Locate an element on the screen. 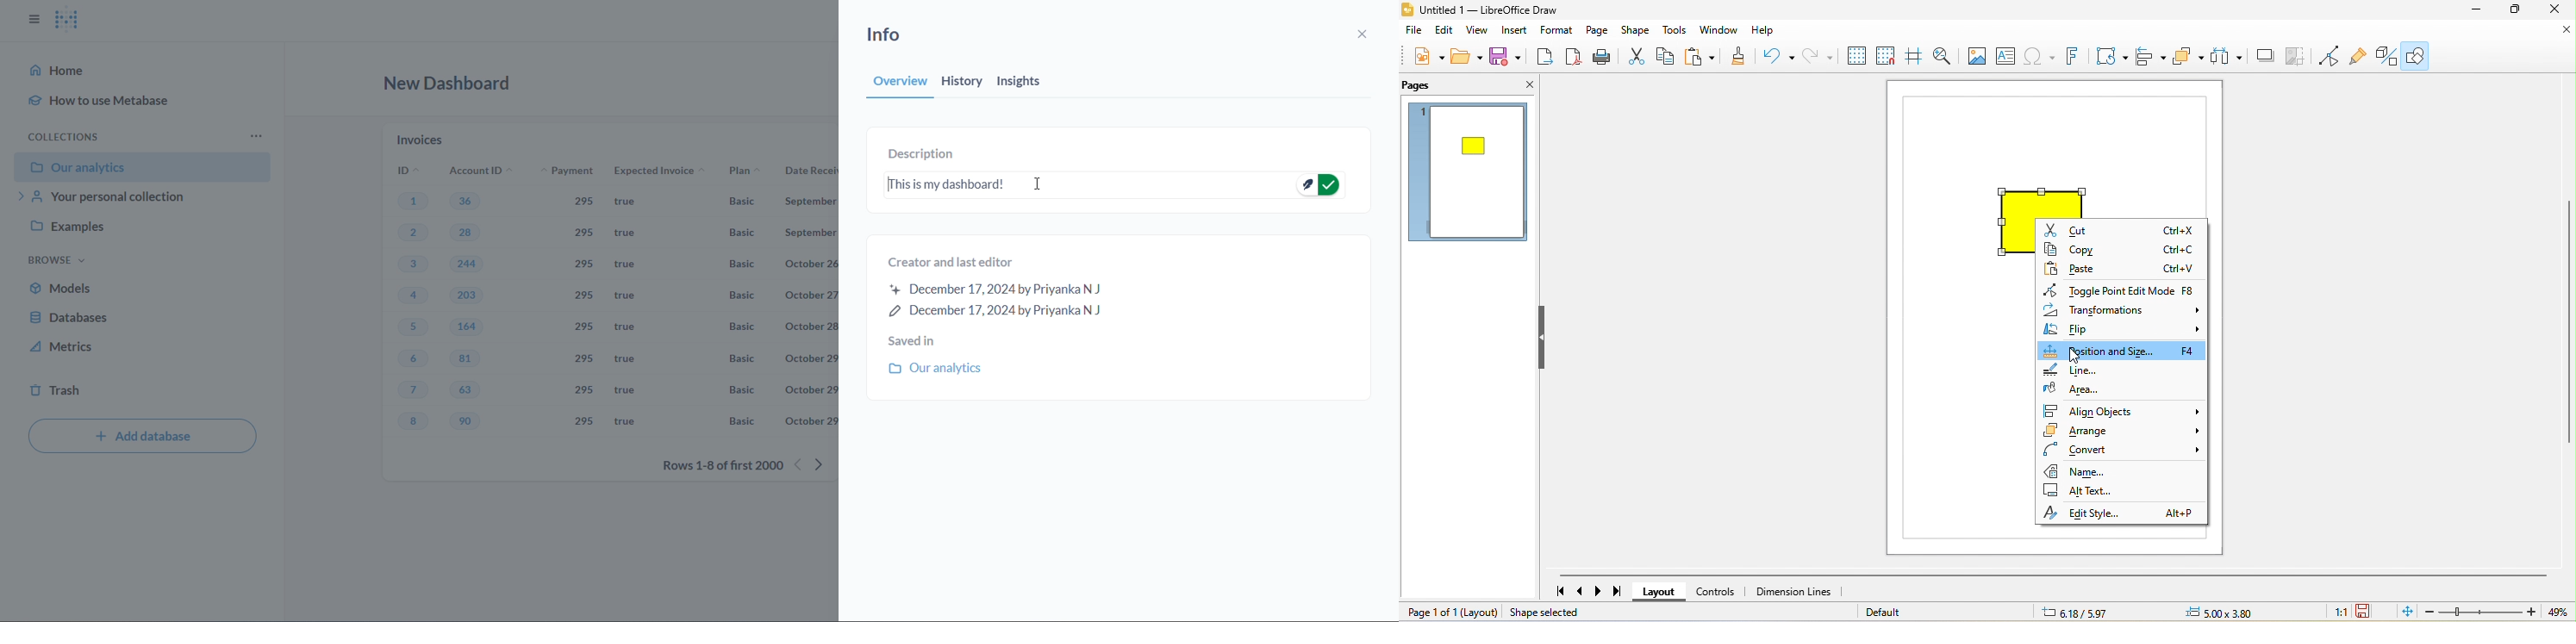  next page is located at coordinates (1601, 592).